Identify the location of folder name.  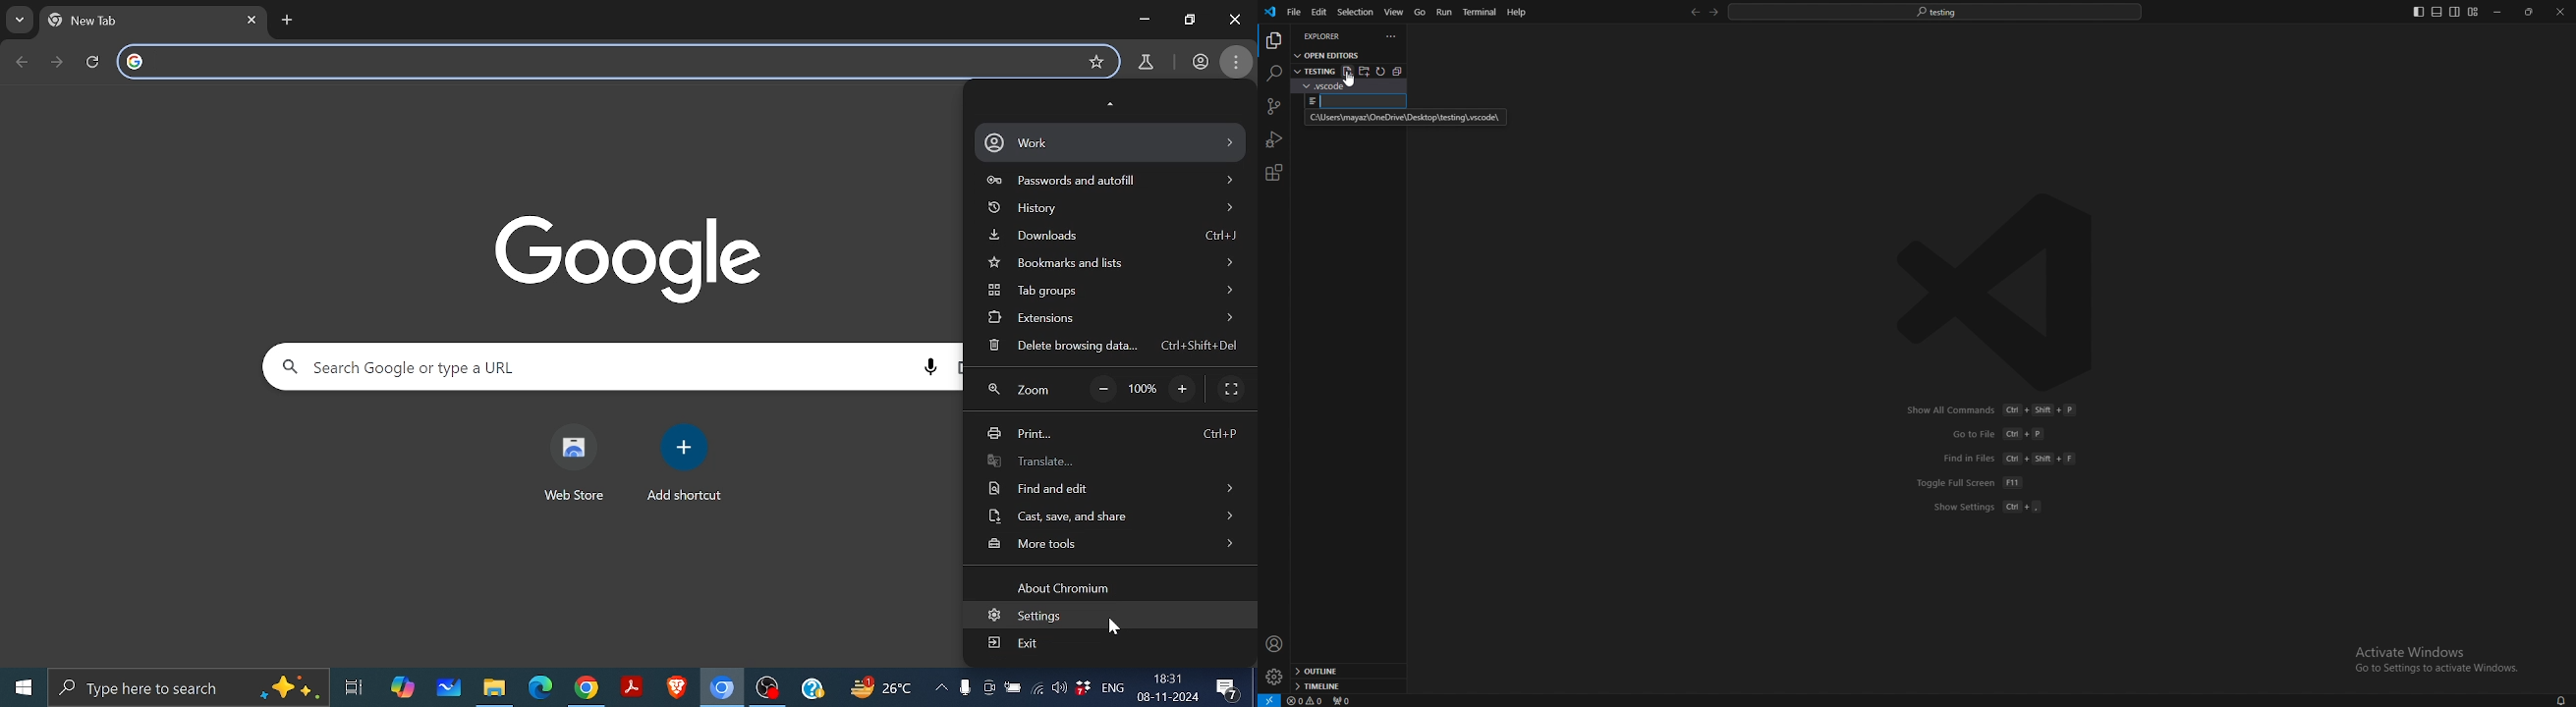
(1315, 70).